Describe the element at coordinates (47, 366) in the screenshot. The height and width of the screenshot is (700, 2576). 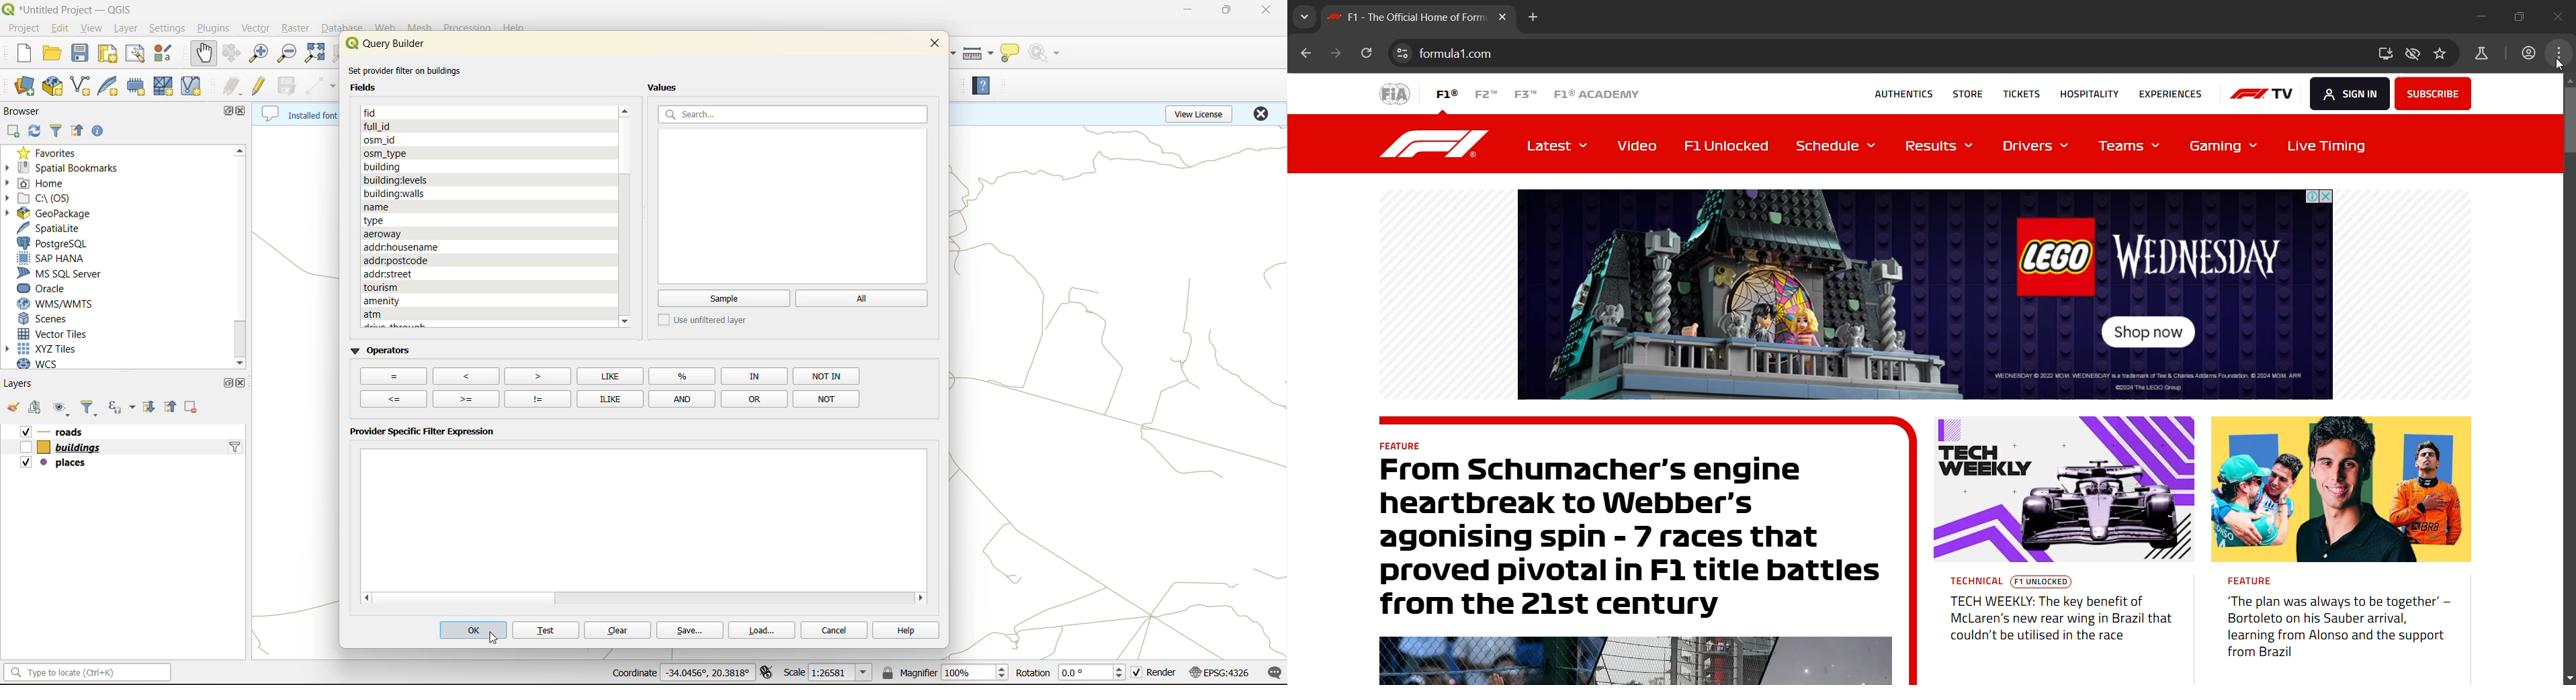
I see `wcs` at that location.